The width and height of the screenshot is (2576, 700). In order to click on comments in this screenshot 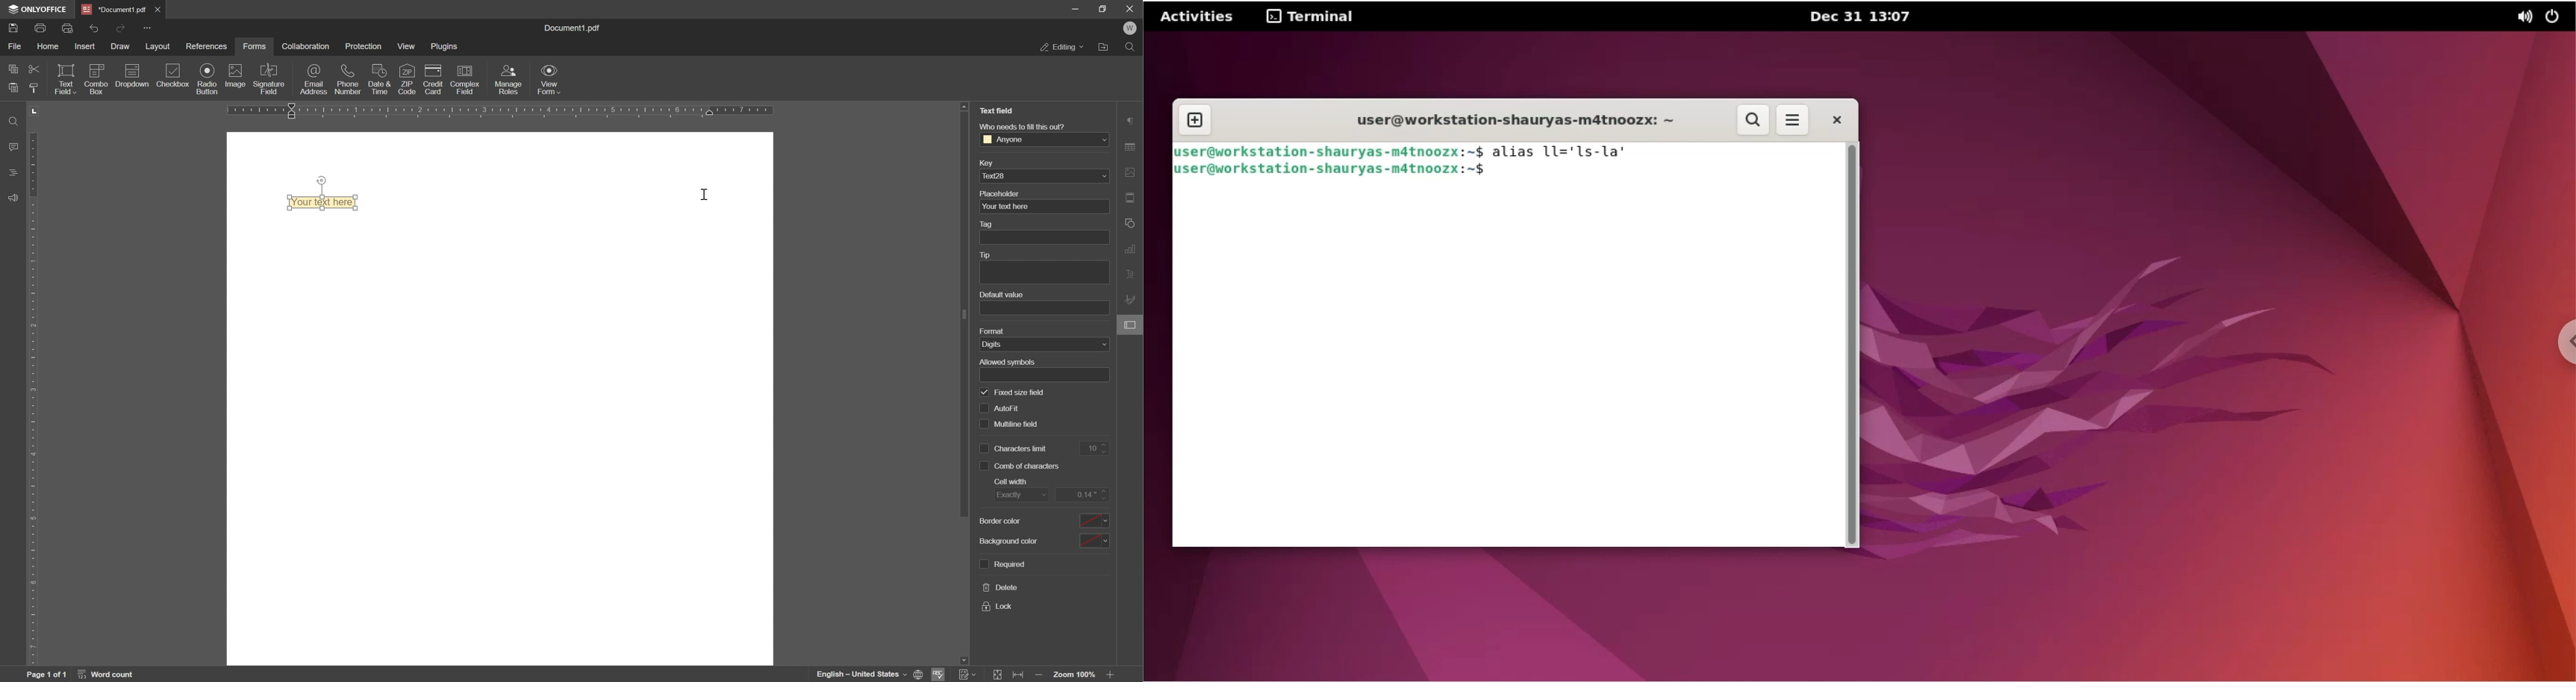, I will do `click(12, 147)`.